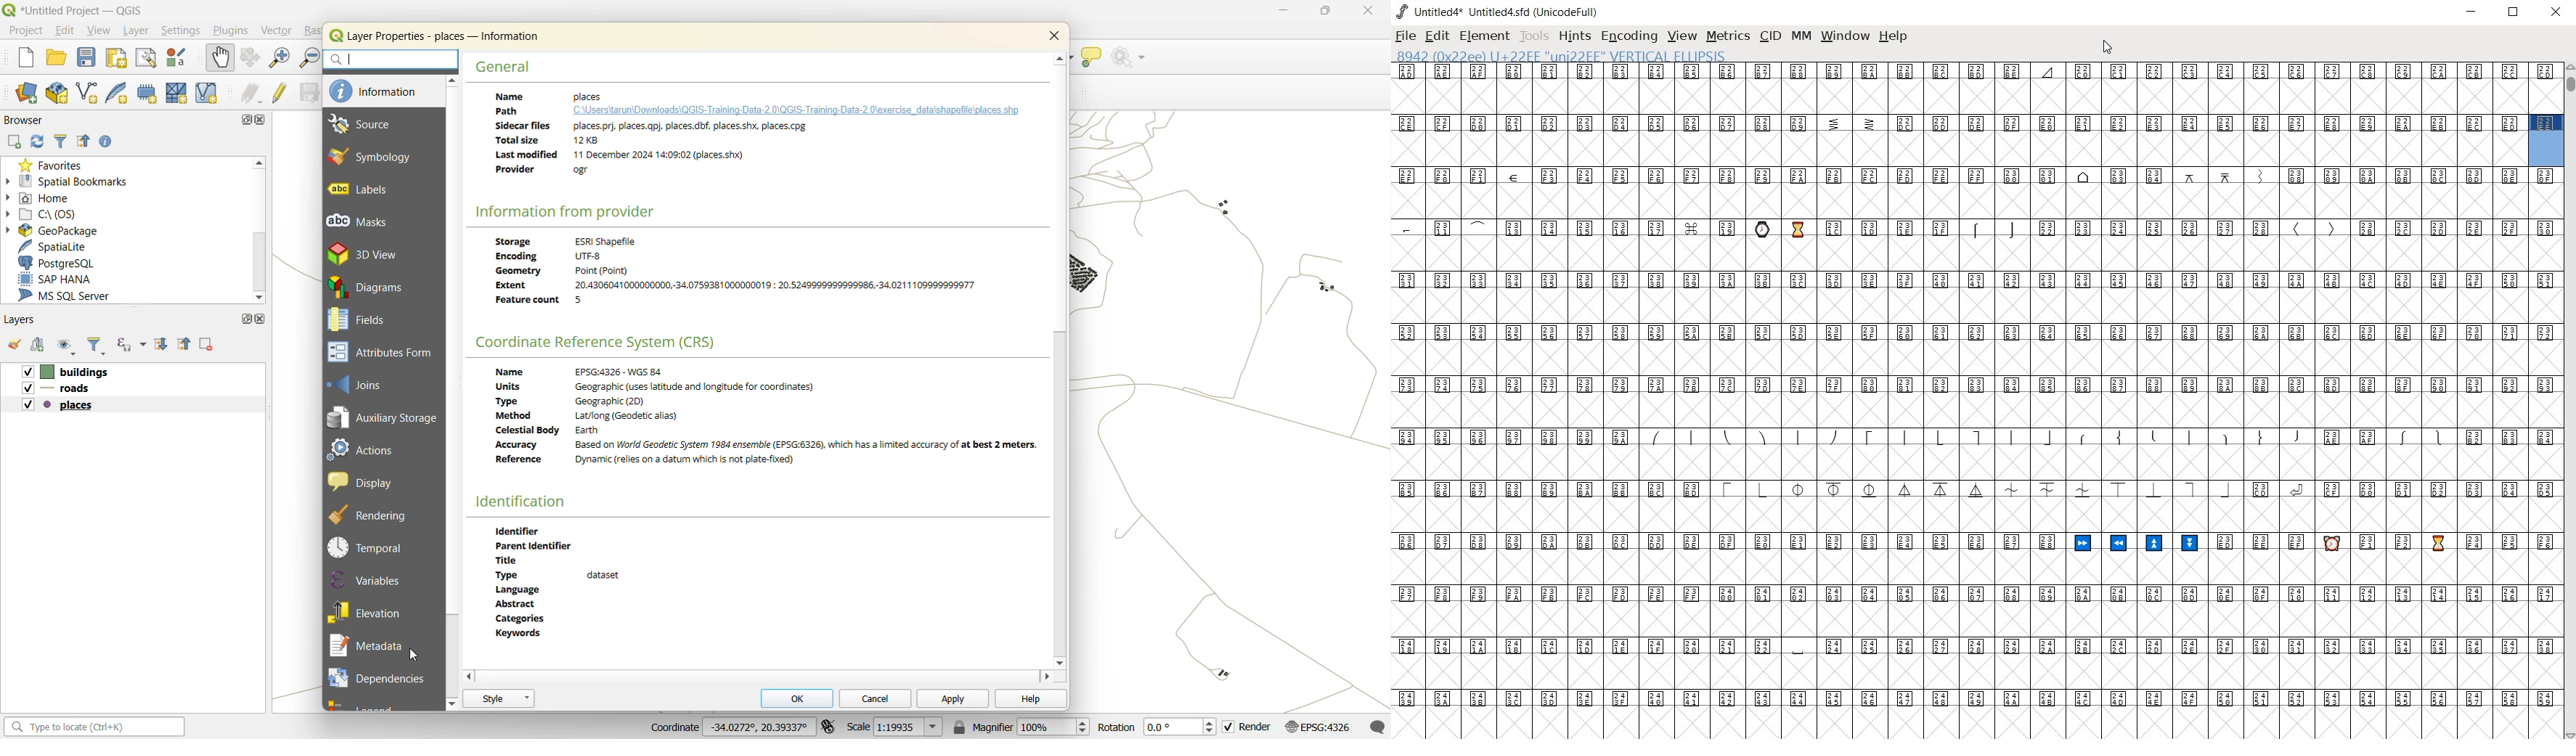 The width and height of the screenshot is (2576, 756). Describe the element at coordinates (304, 93) in the screenshot. I see `save edits` at that location.